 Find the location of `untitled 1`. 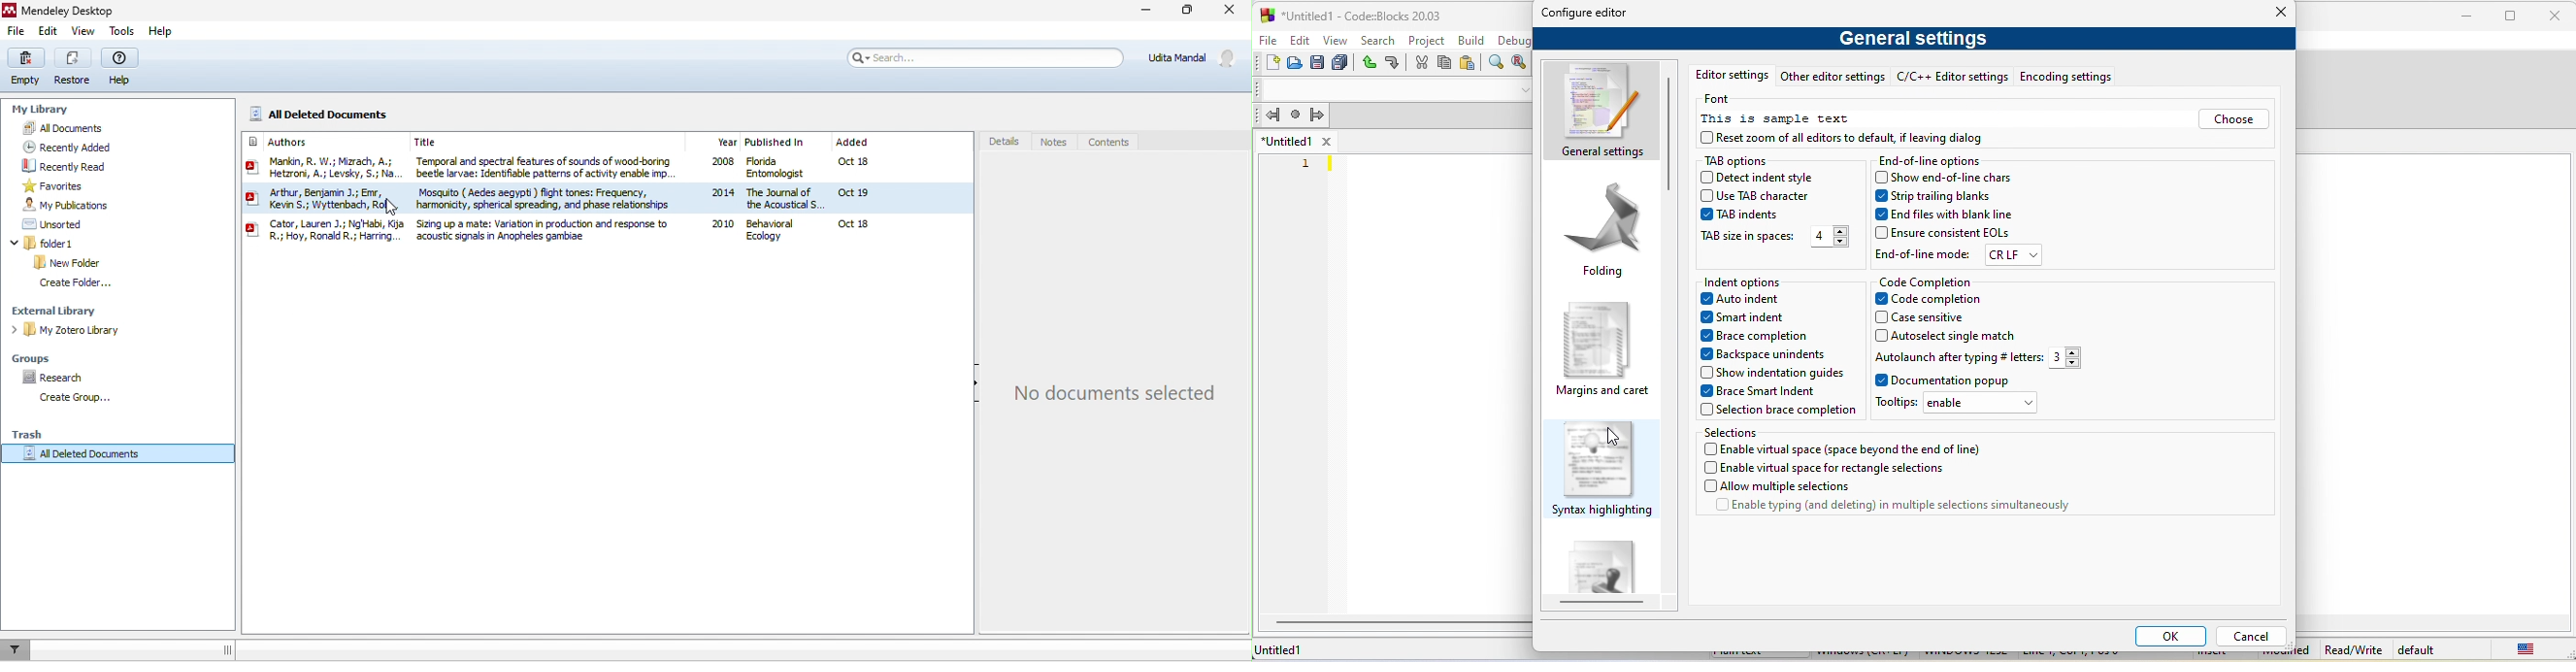

untitled 1 is located at coordinates (1286, 141).